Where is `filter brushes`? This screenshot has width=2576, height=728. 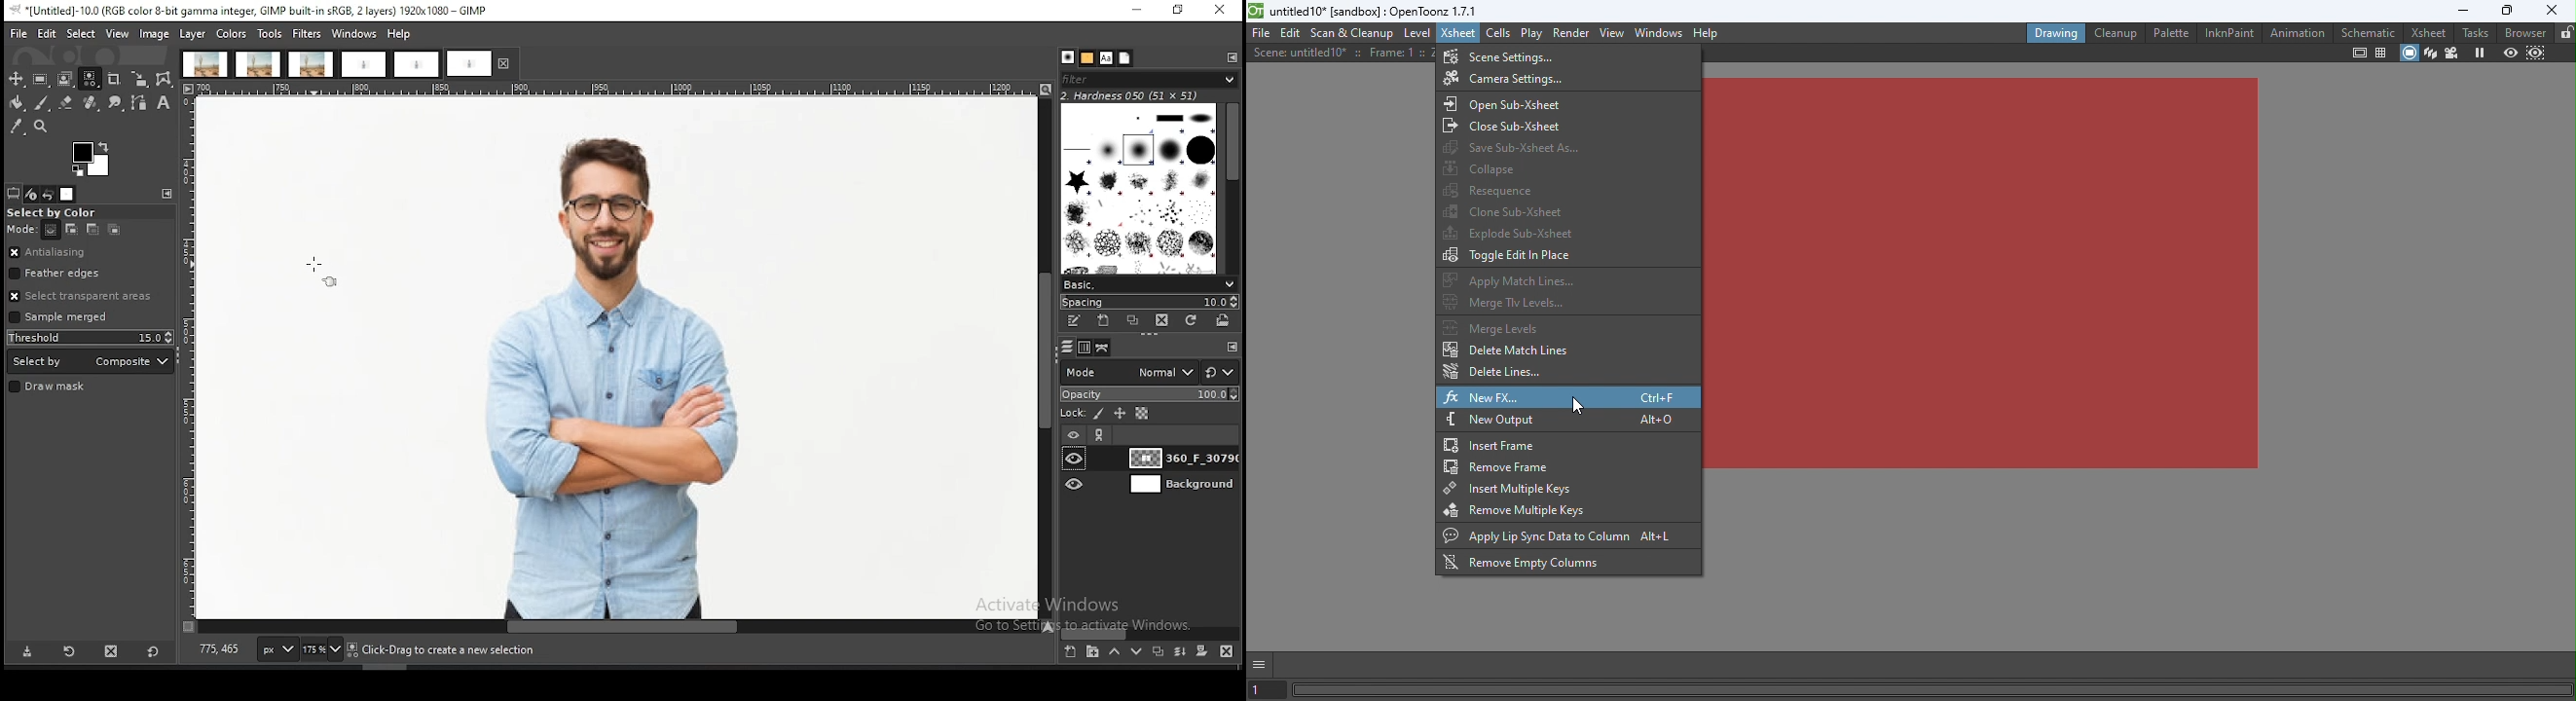
filter brushes is located at coordinates (1149, 80).